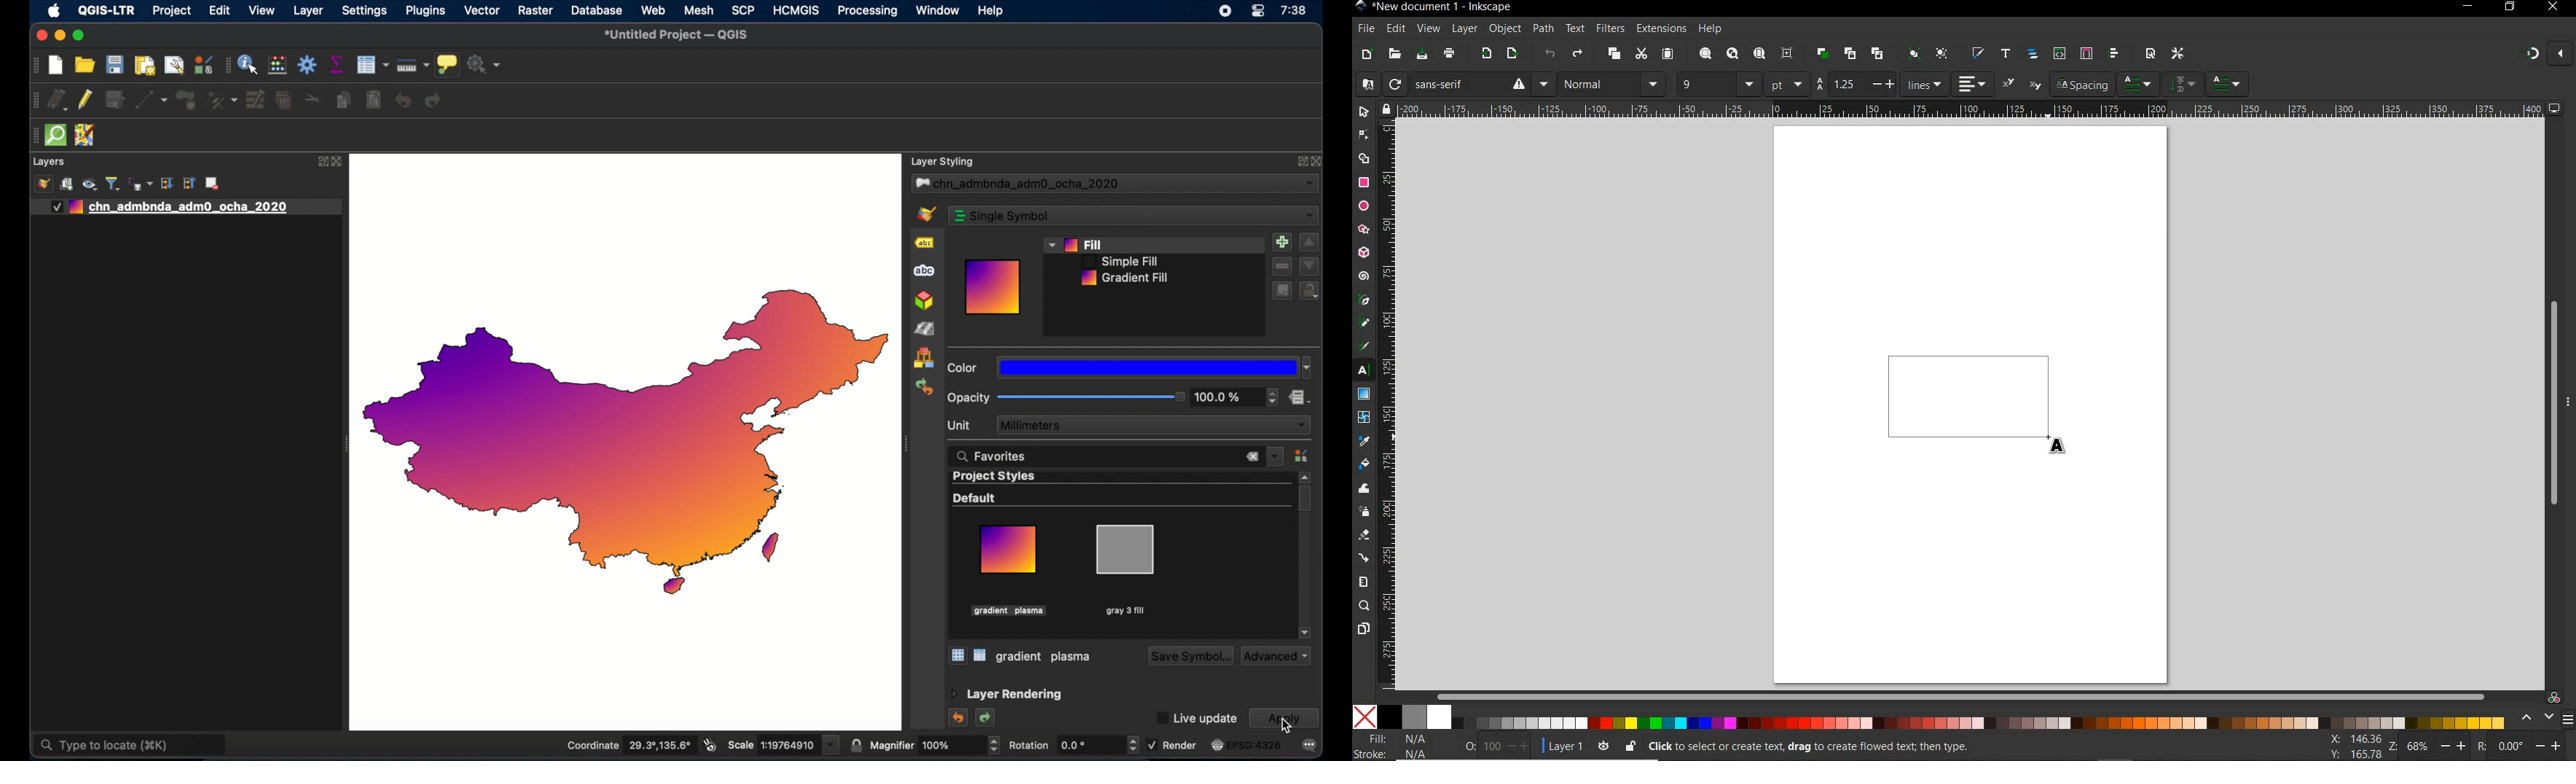 The width and height of the screenshot is (2576, 784). I want to click on lock or unlock, so click(1630, 746).